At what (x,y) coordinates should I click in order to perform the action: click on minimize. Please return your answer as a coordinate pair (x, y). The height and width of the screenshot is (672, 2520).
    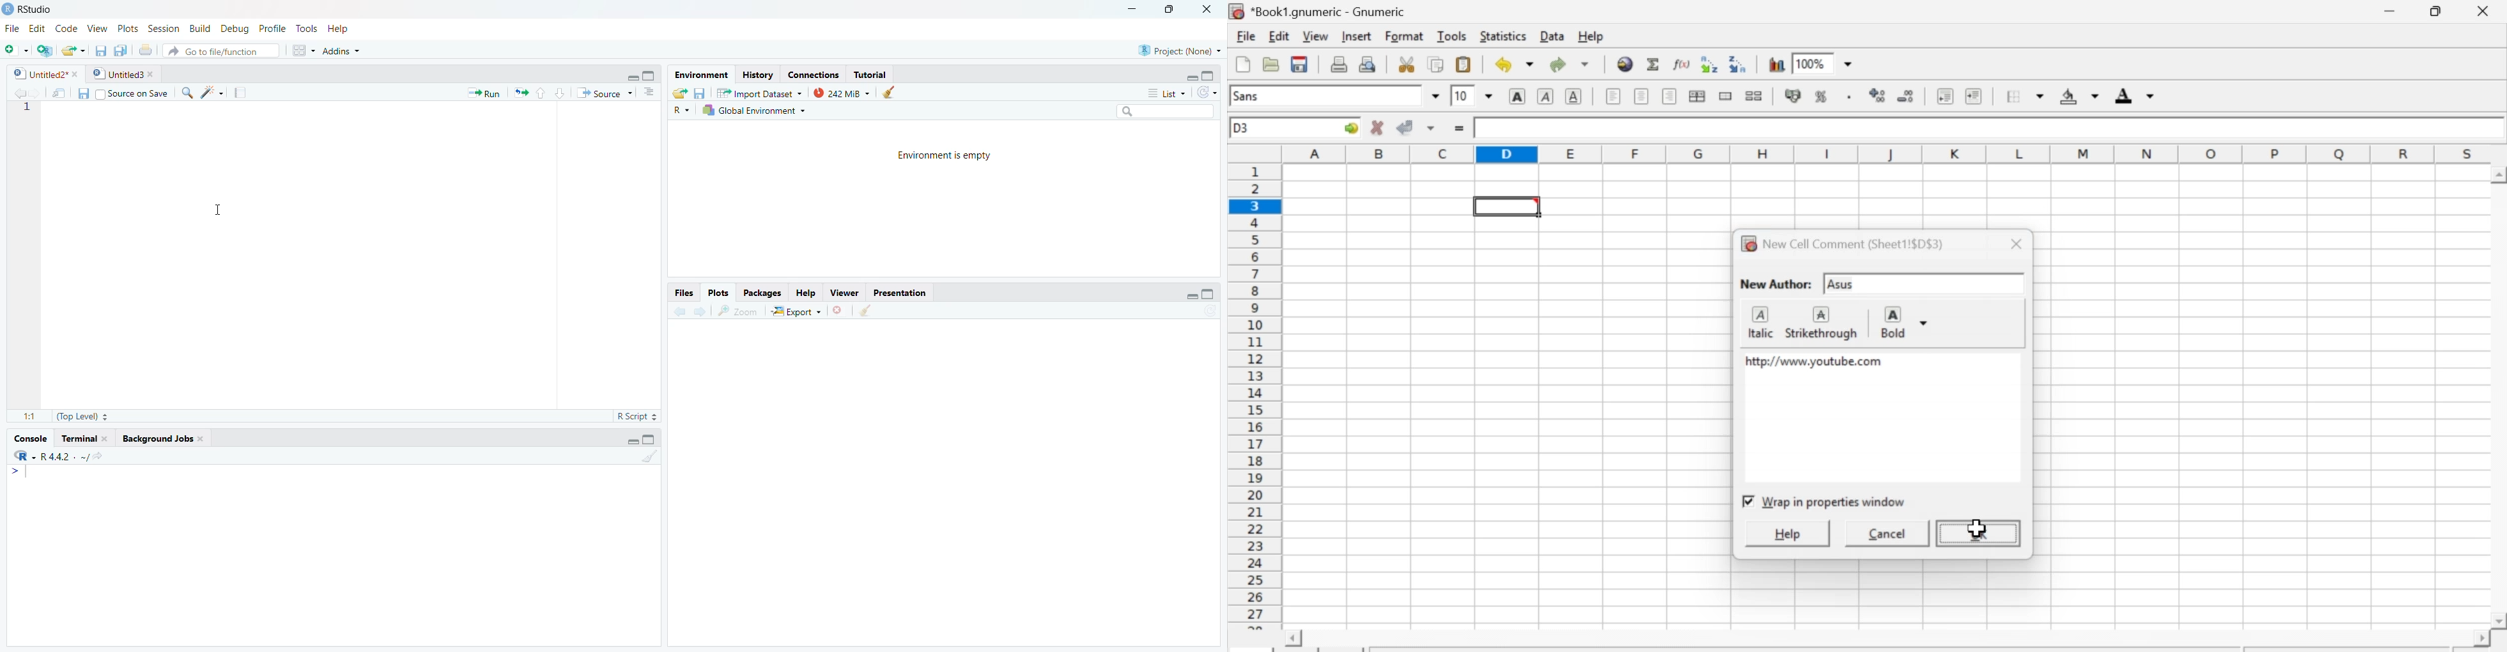
    Looking at the image, I should click on (1191, 77).